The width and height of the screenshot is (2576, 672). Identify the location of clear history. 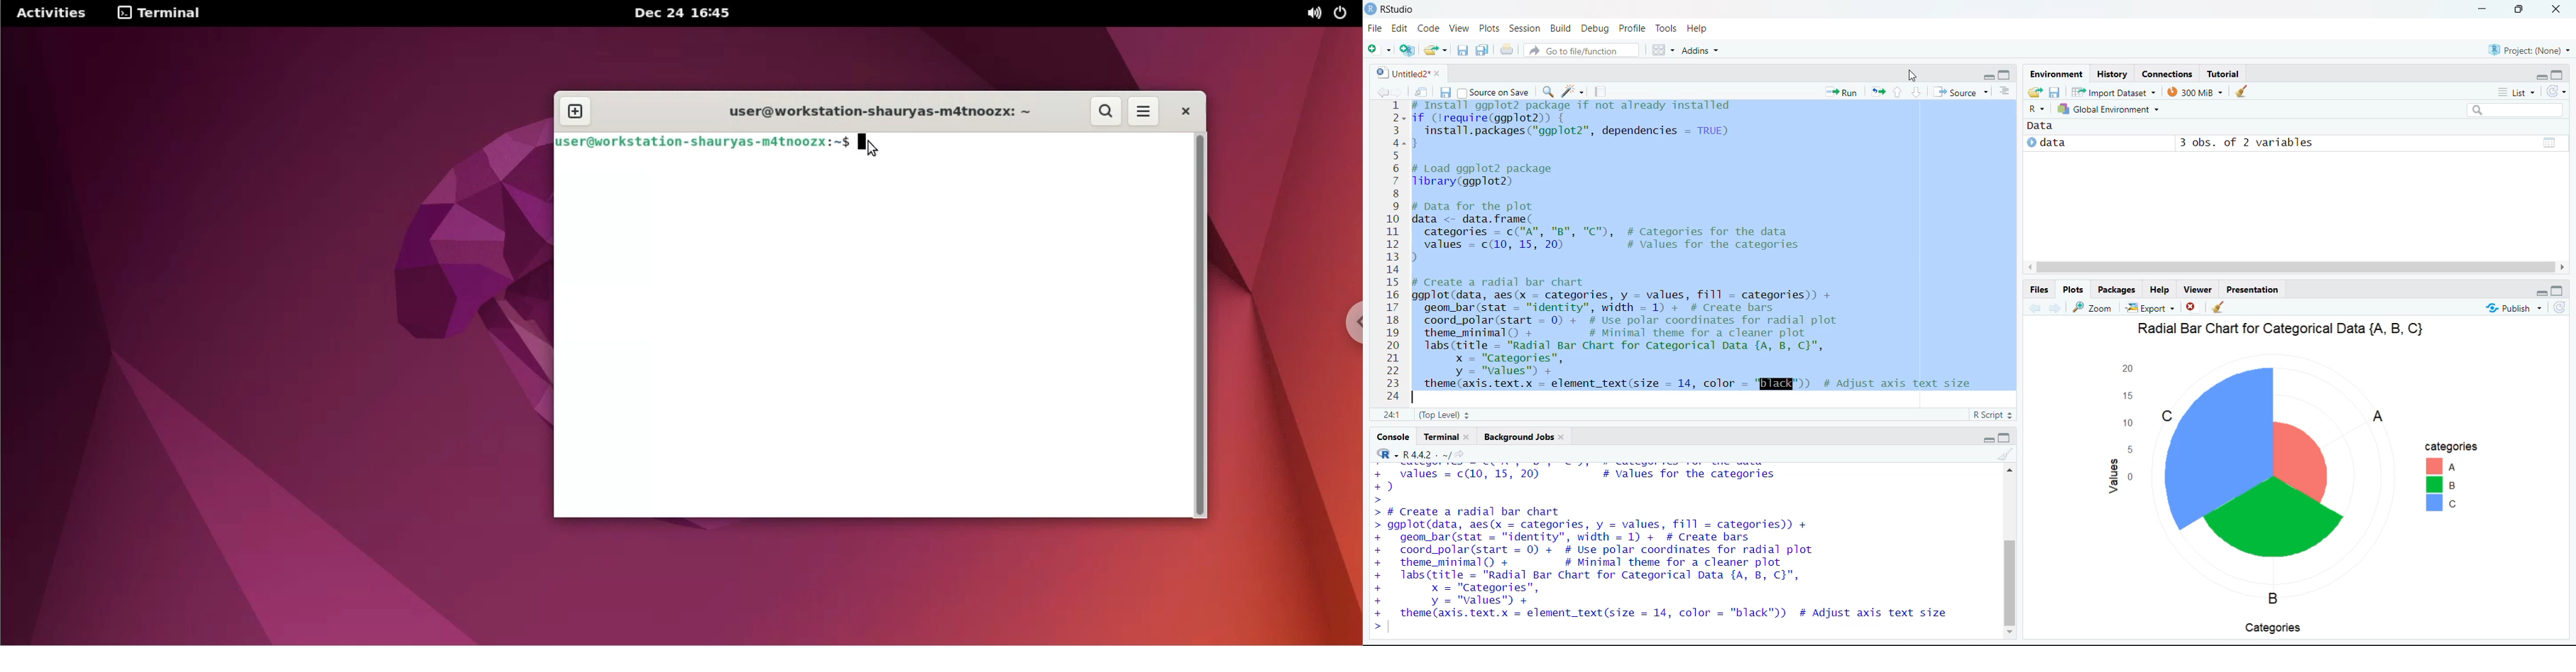
(2246, 92).